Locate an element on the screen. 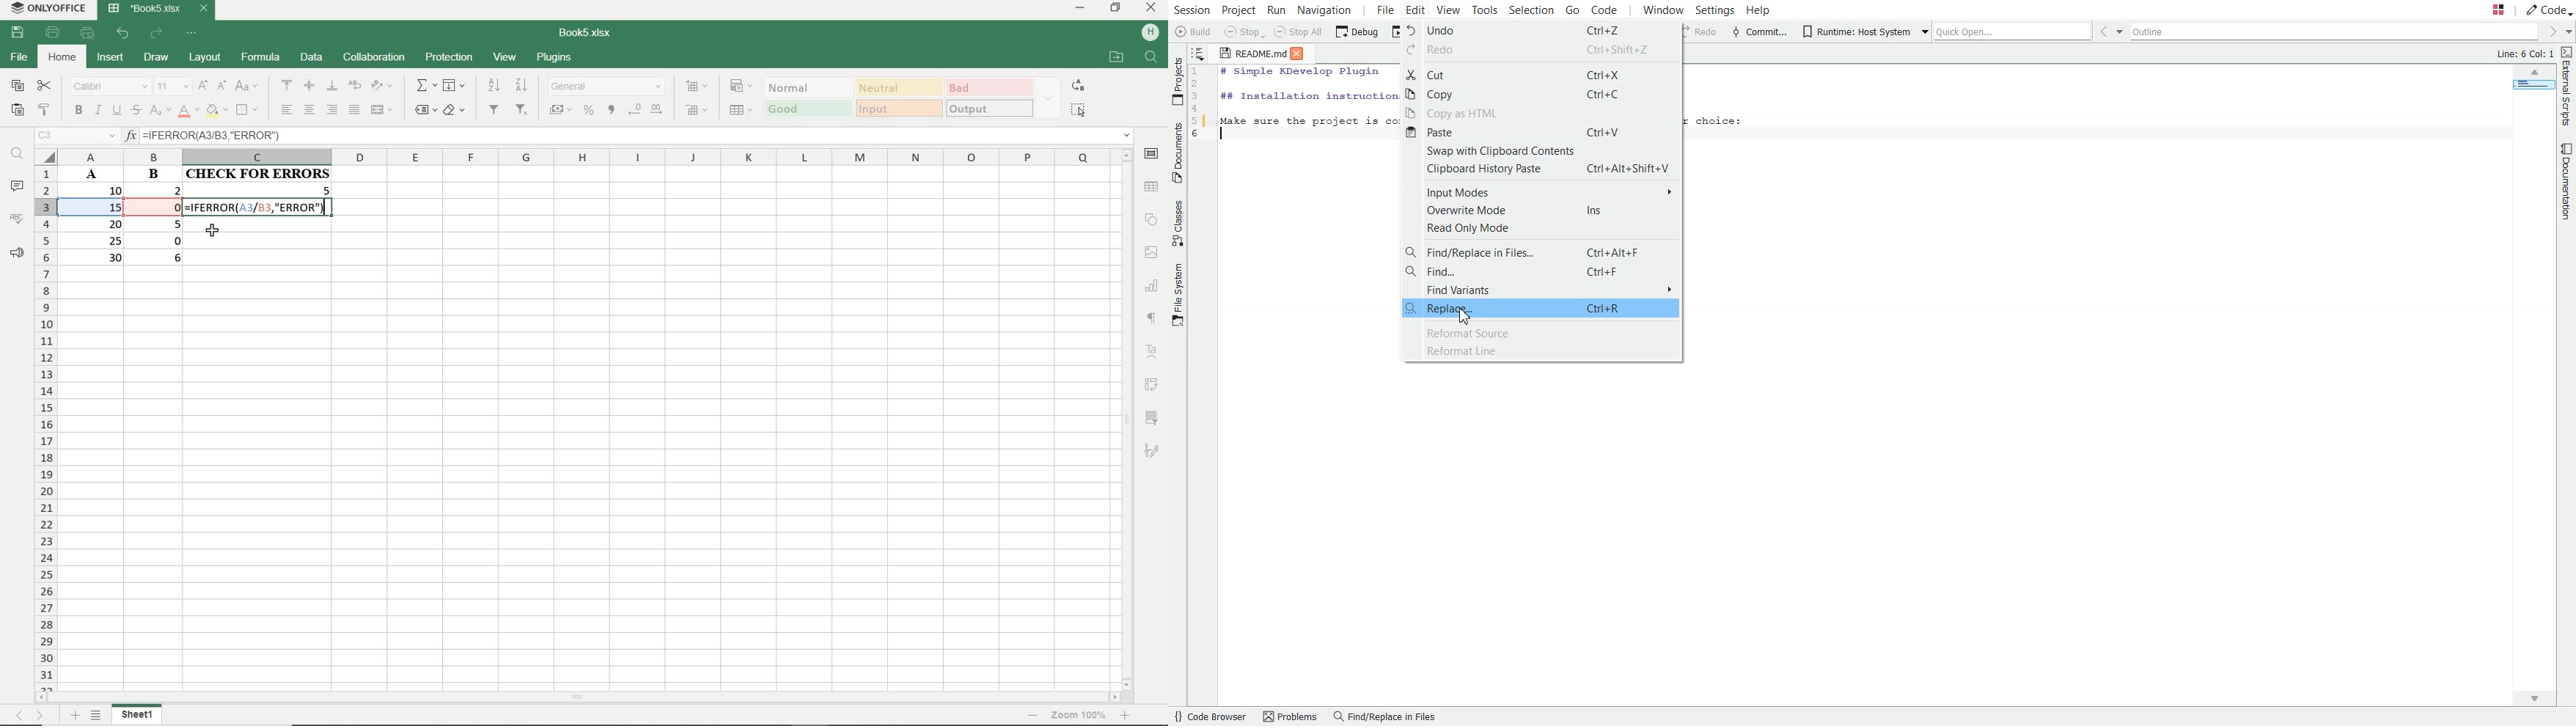 Image resolution: width=2576 pixels, height=728 pixels. COPY is located at coordinates (17, 86).